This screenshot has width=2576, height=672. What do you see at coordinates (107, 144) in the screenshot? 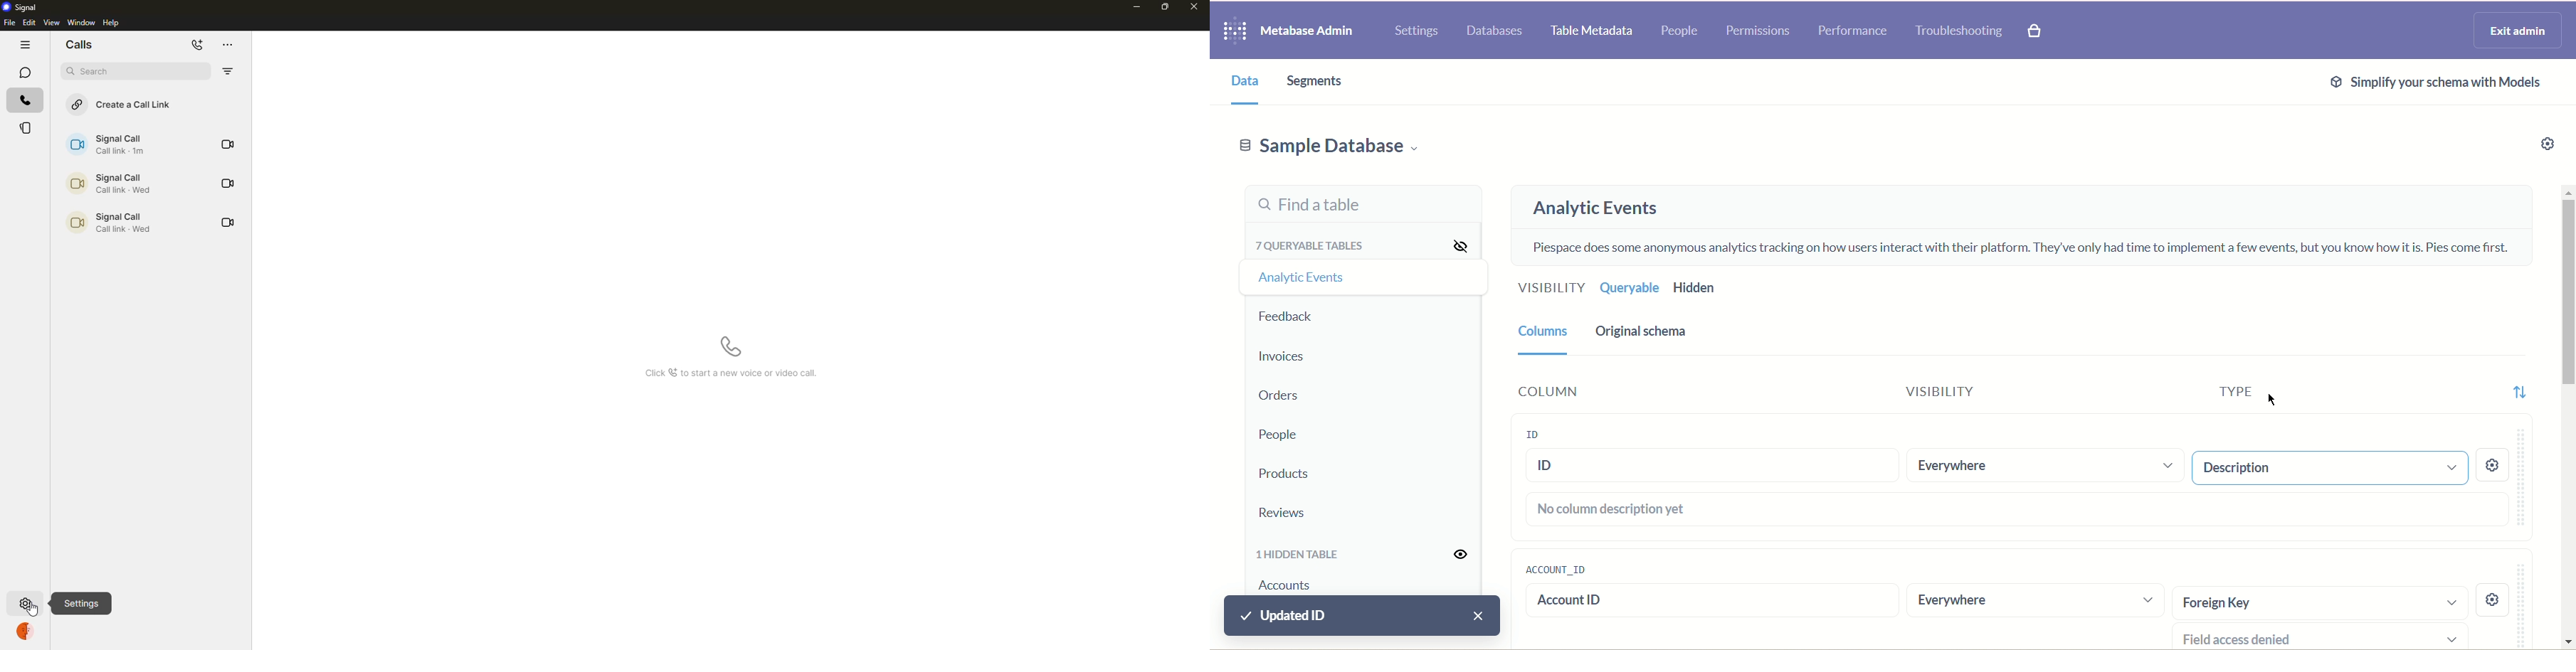
I see `call link` at bounding box center [107, 144].